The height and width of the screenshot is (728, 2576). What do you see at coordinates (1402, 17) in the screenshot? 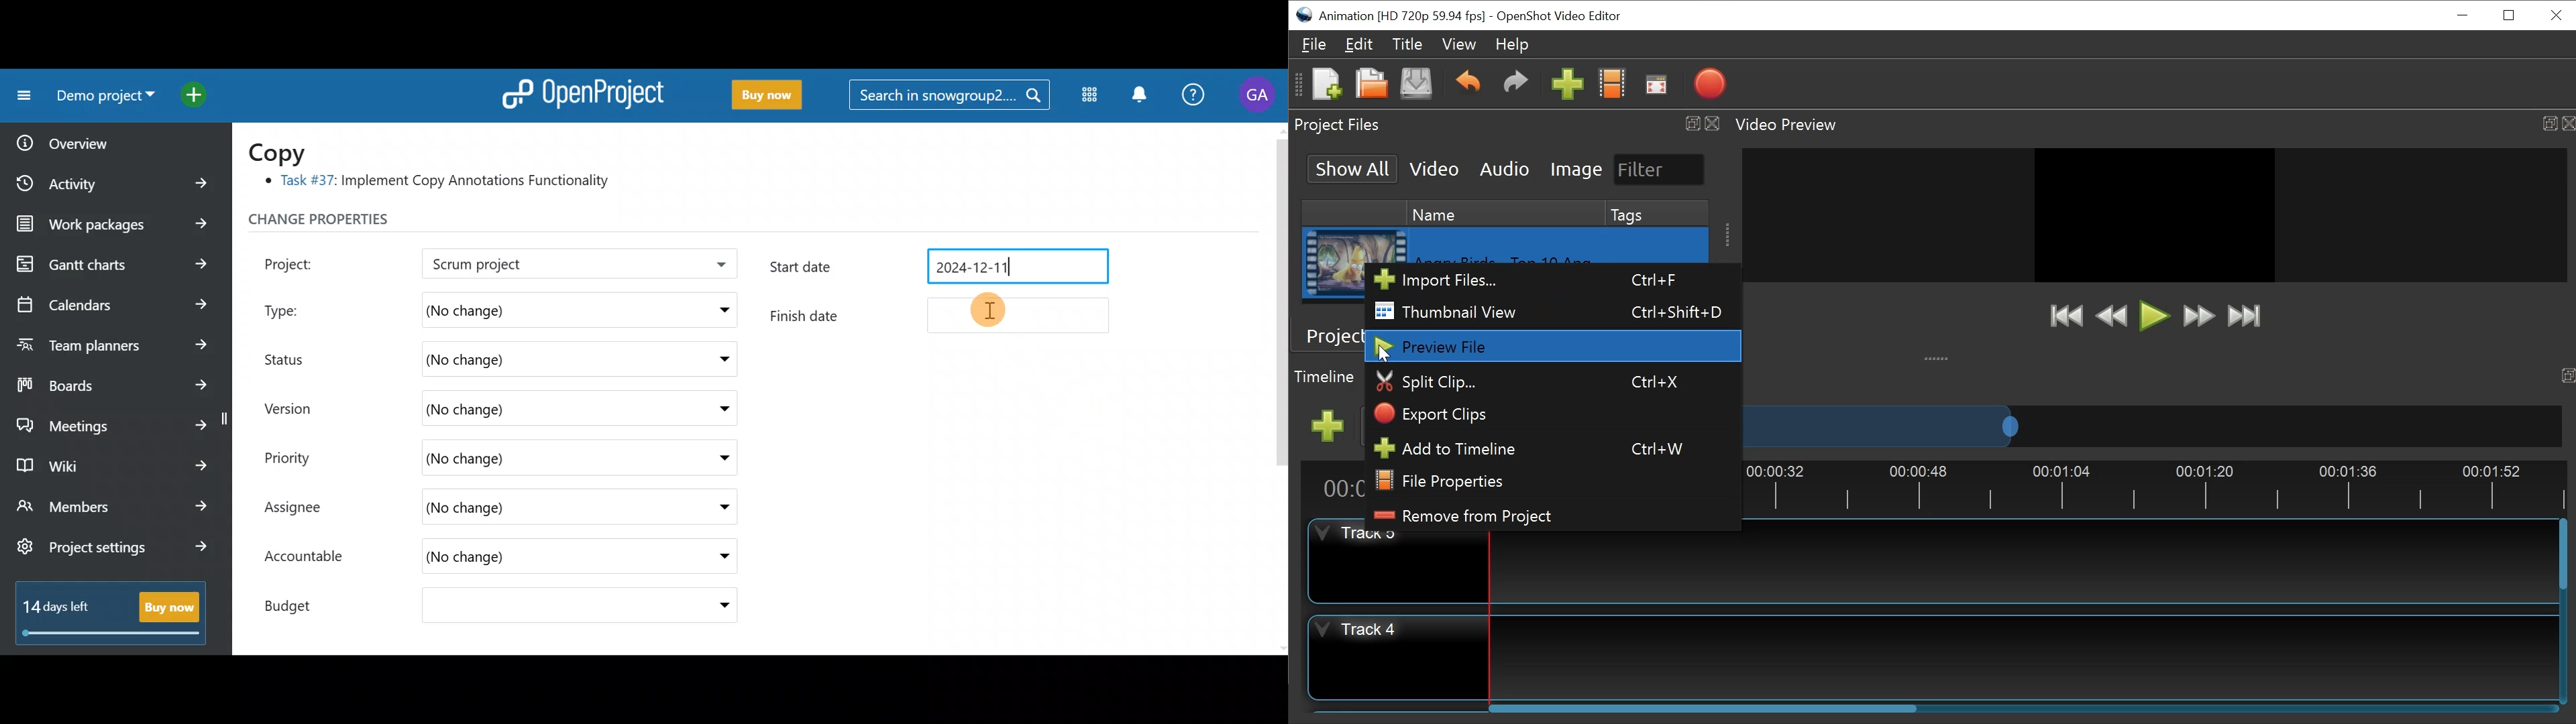
I see `Project Name` at bounding box center [1402, 17].